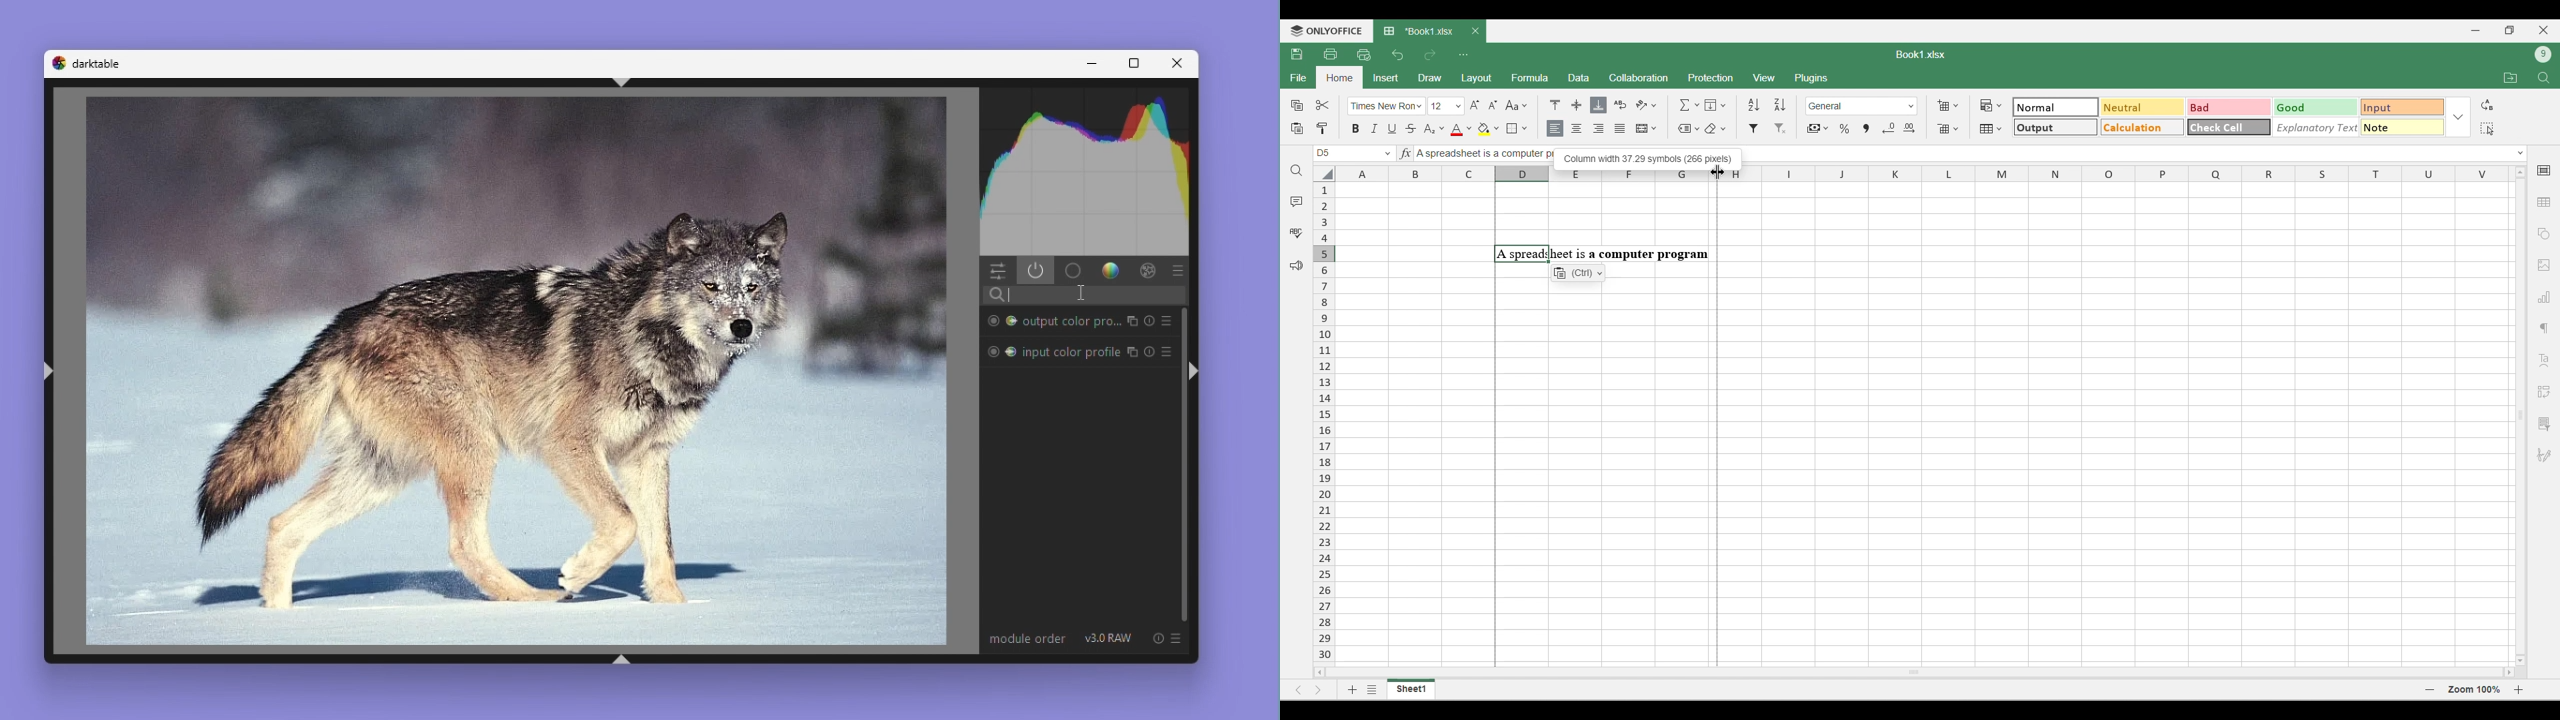 The height and width of the screenshot is (728, 2576). I want to click on Percent style, so click(1844, 129).